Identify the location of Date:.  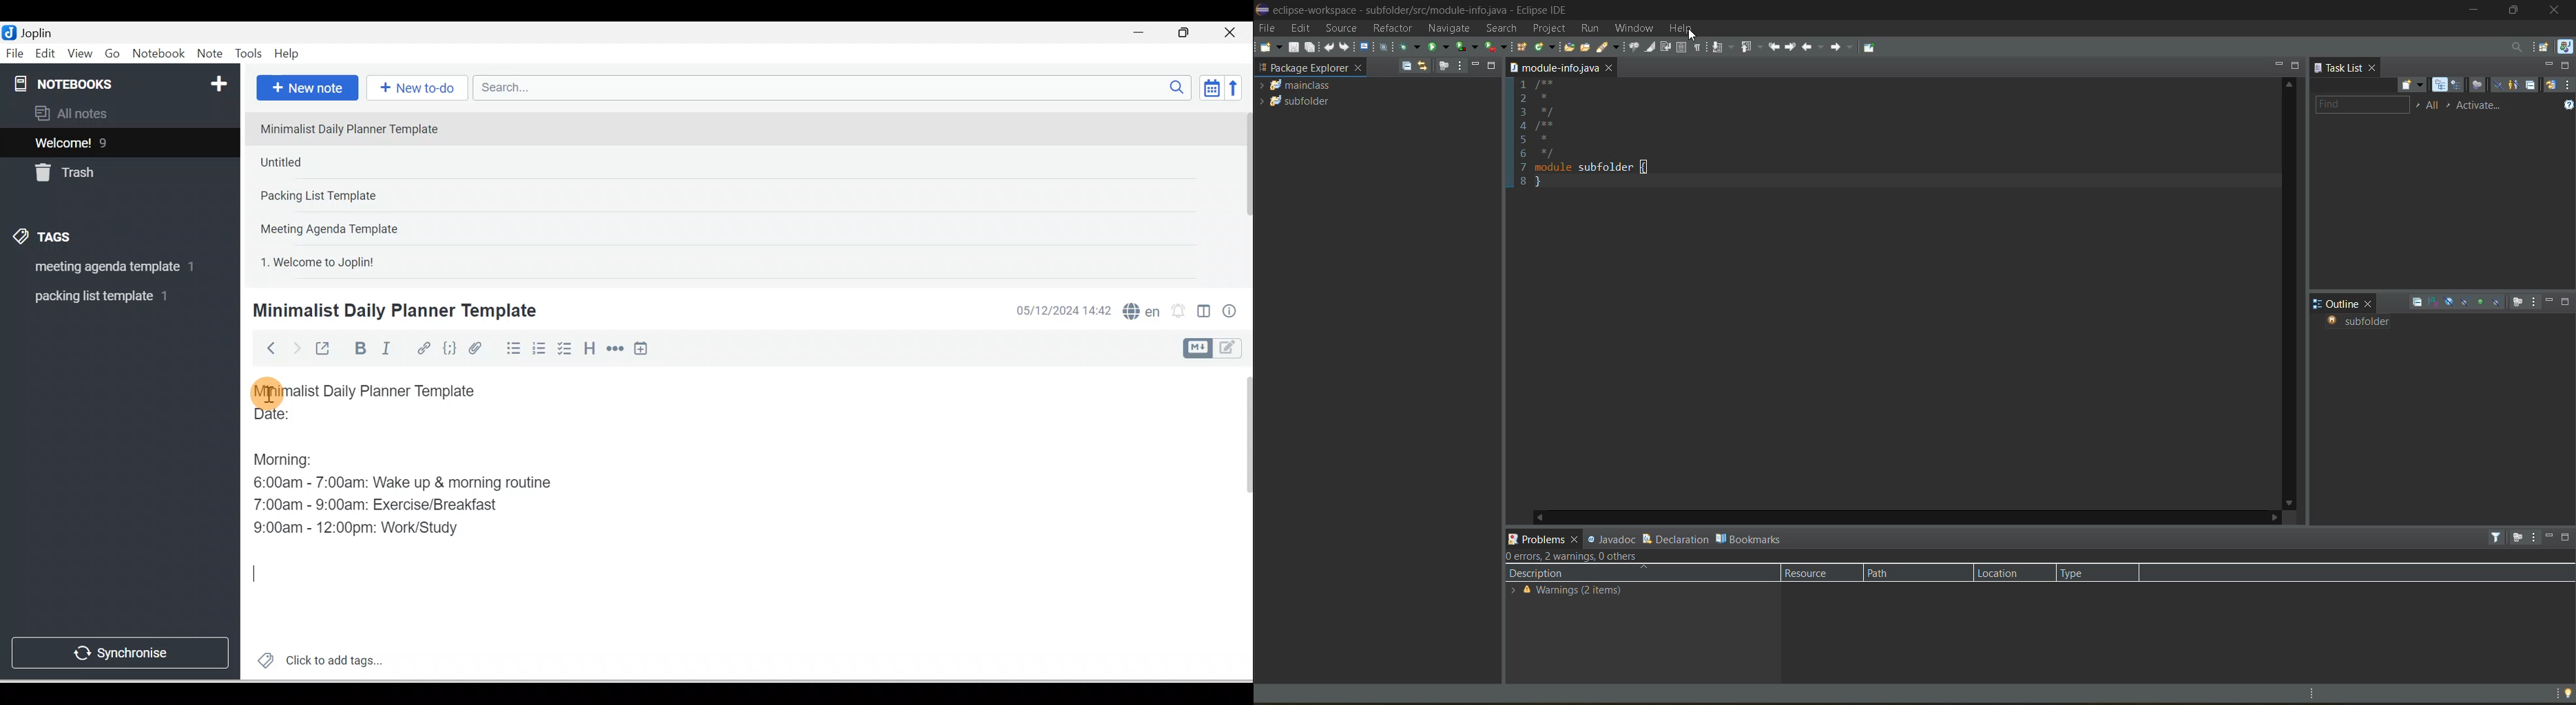
(309, 420).